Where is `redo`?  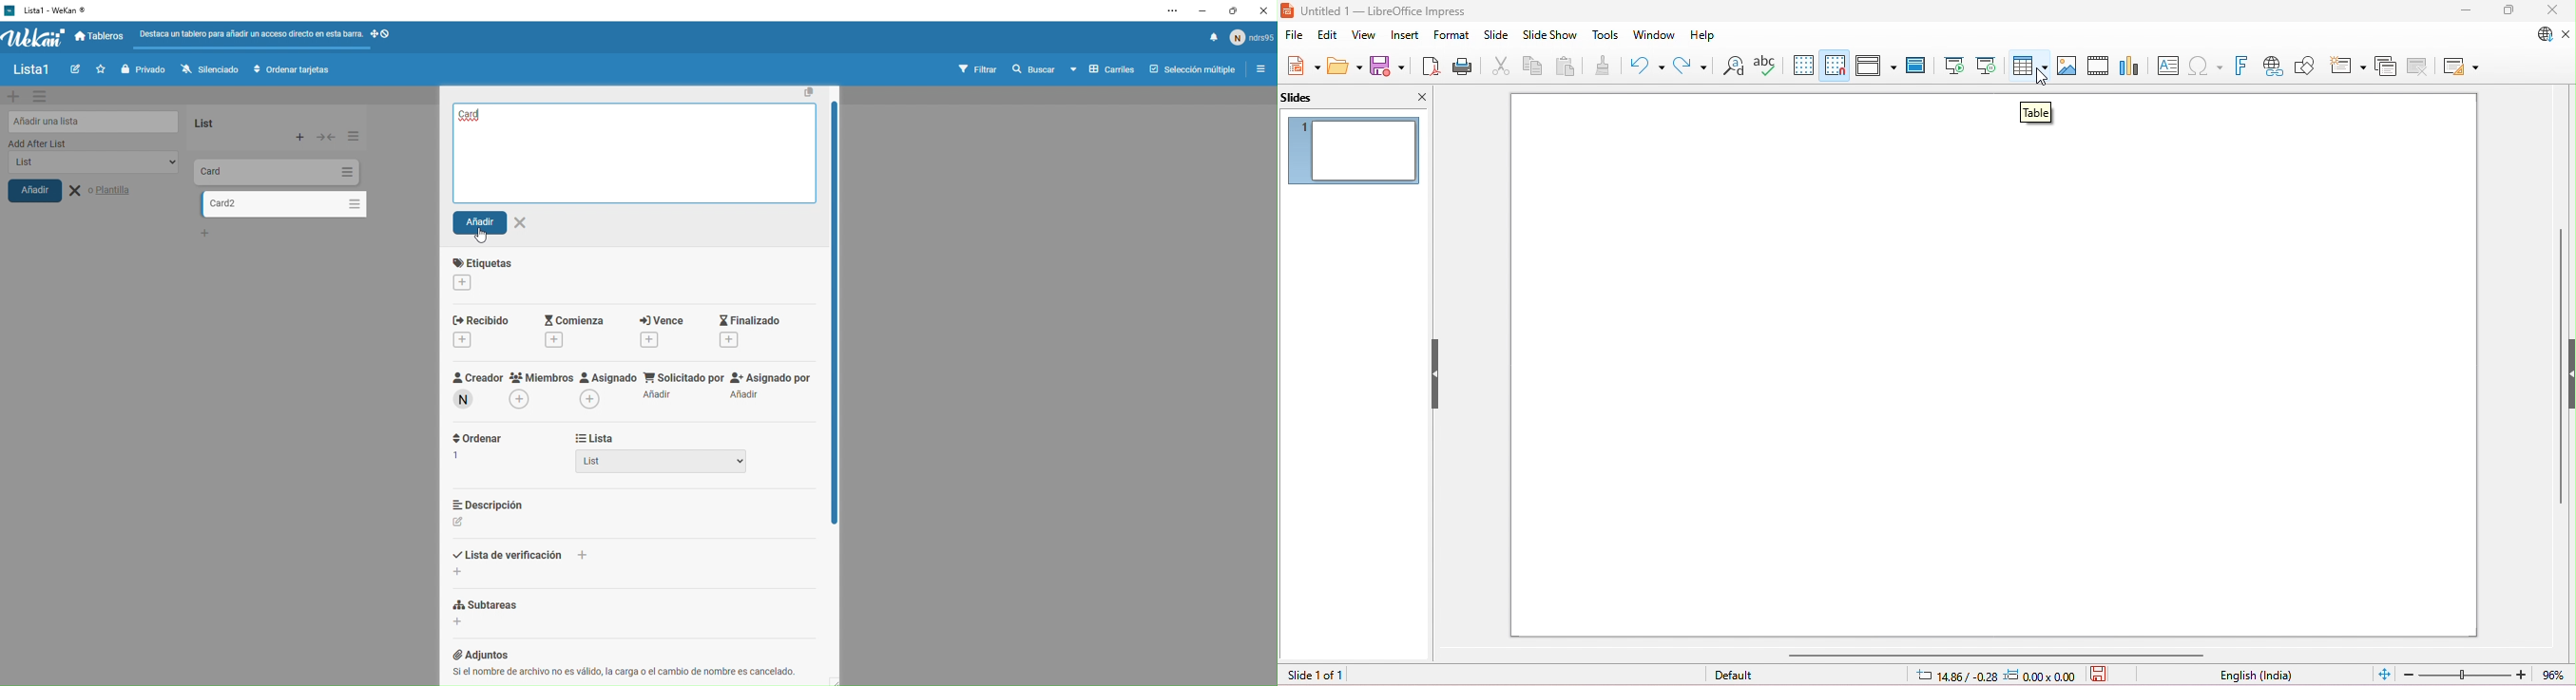 redo is located at coordinates (1690, 66).